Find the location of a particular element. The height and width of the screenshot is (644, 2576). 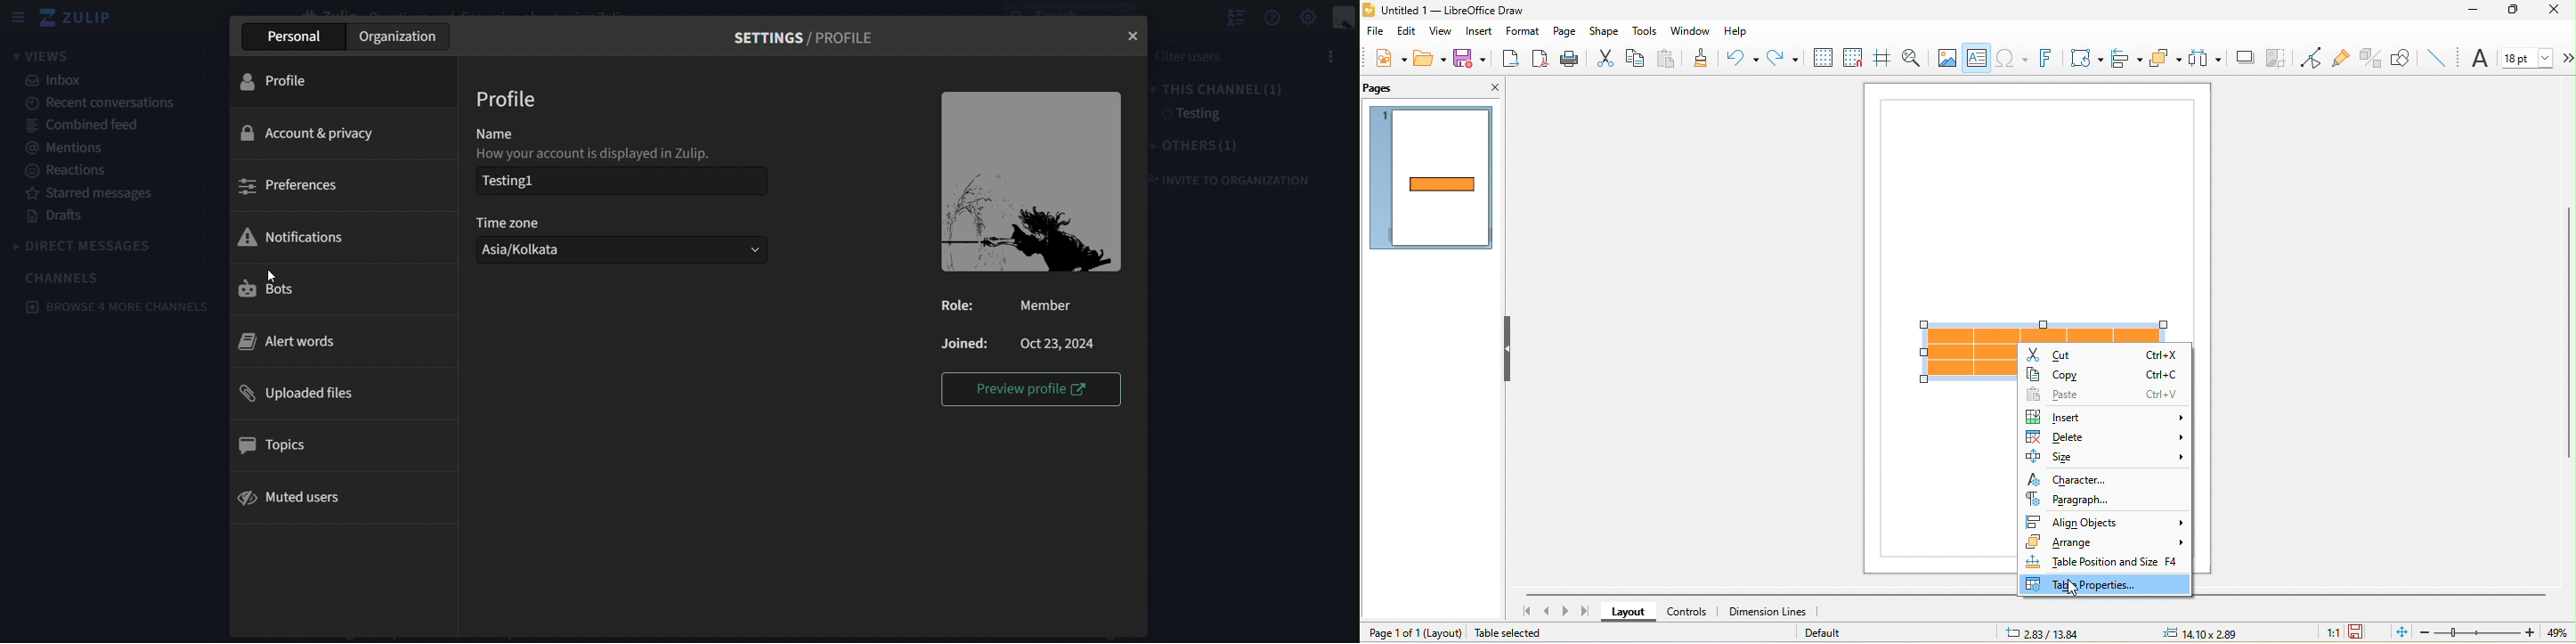

previous page is located at coordinates (1548, 613).